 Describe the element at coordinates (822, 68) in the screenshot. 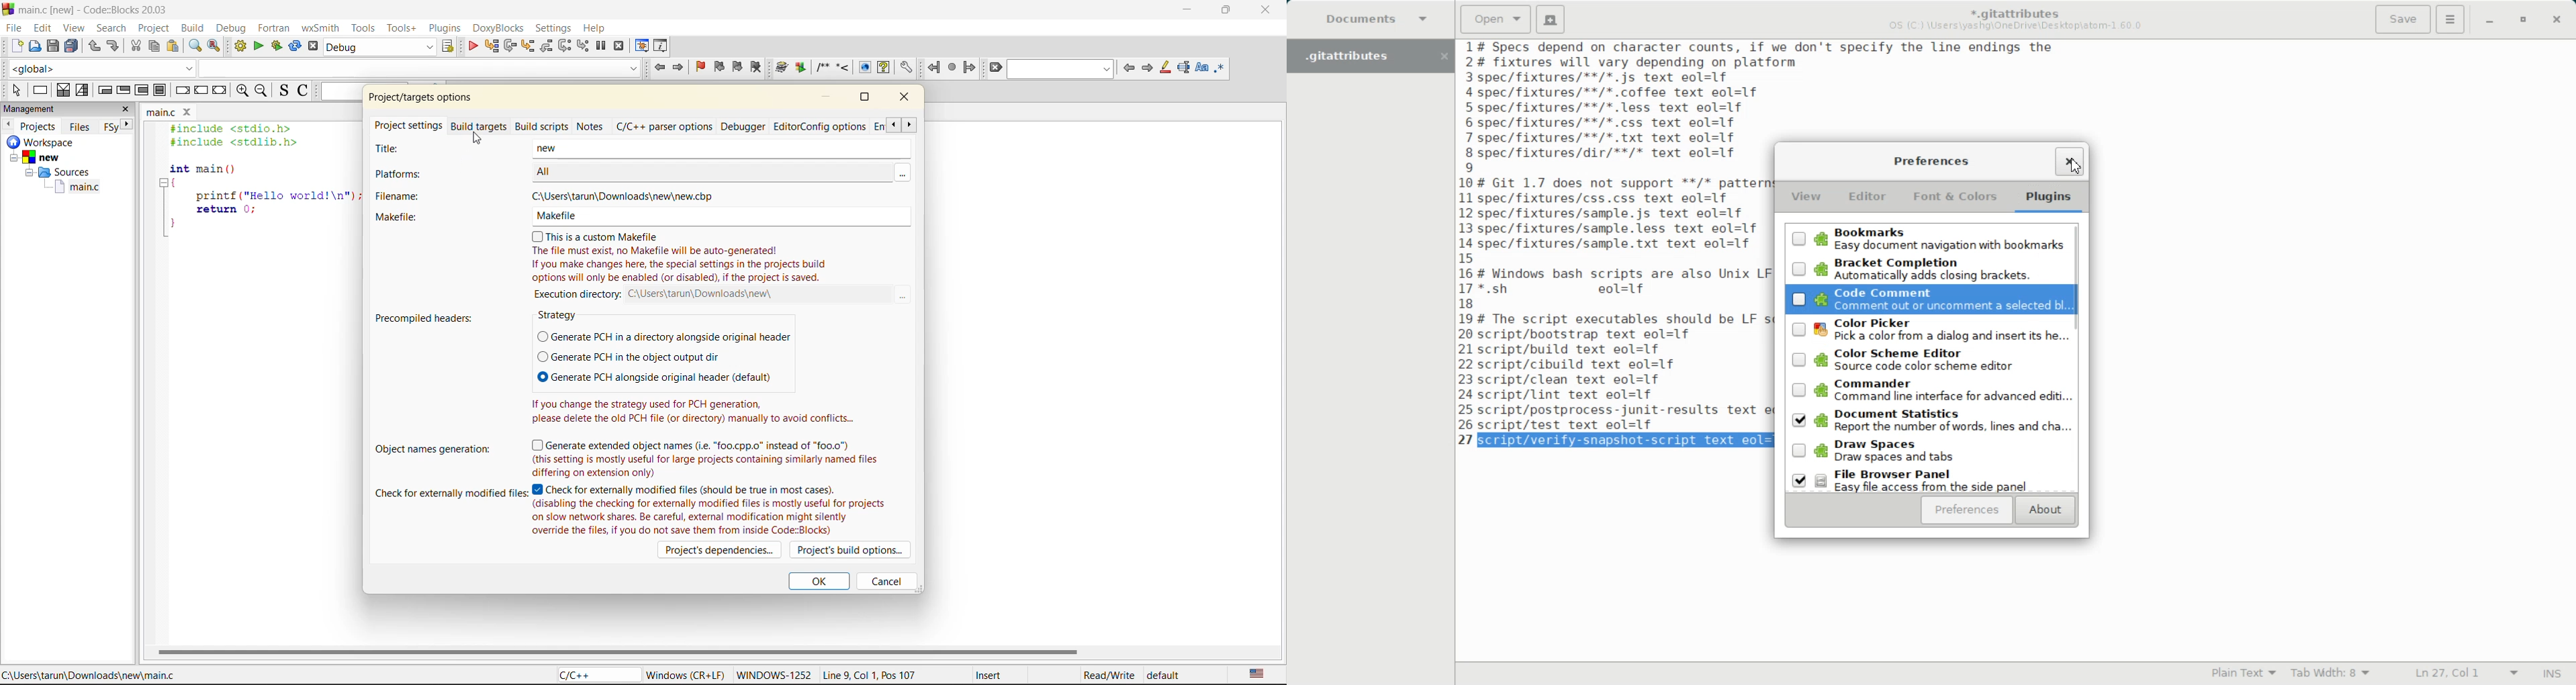

I see `Insert a comment block at the current line` at that location.